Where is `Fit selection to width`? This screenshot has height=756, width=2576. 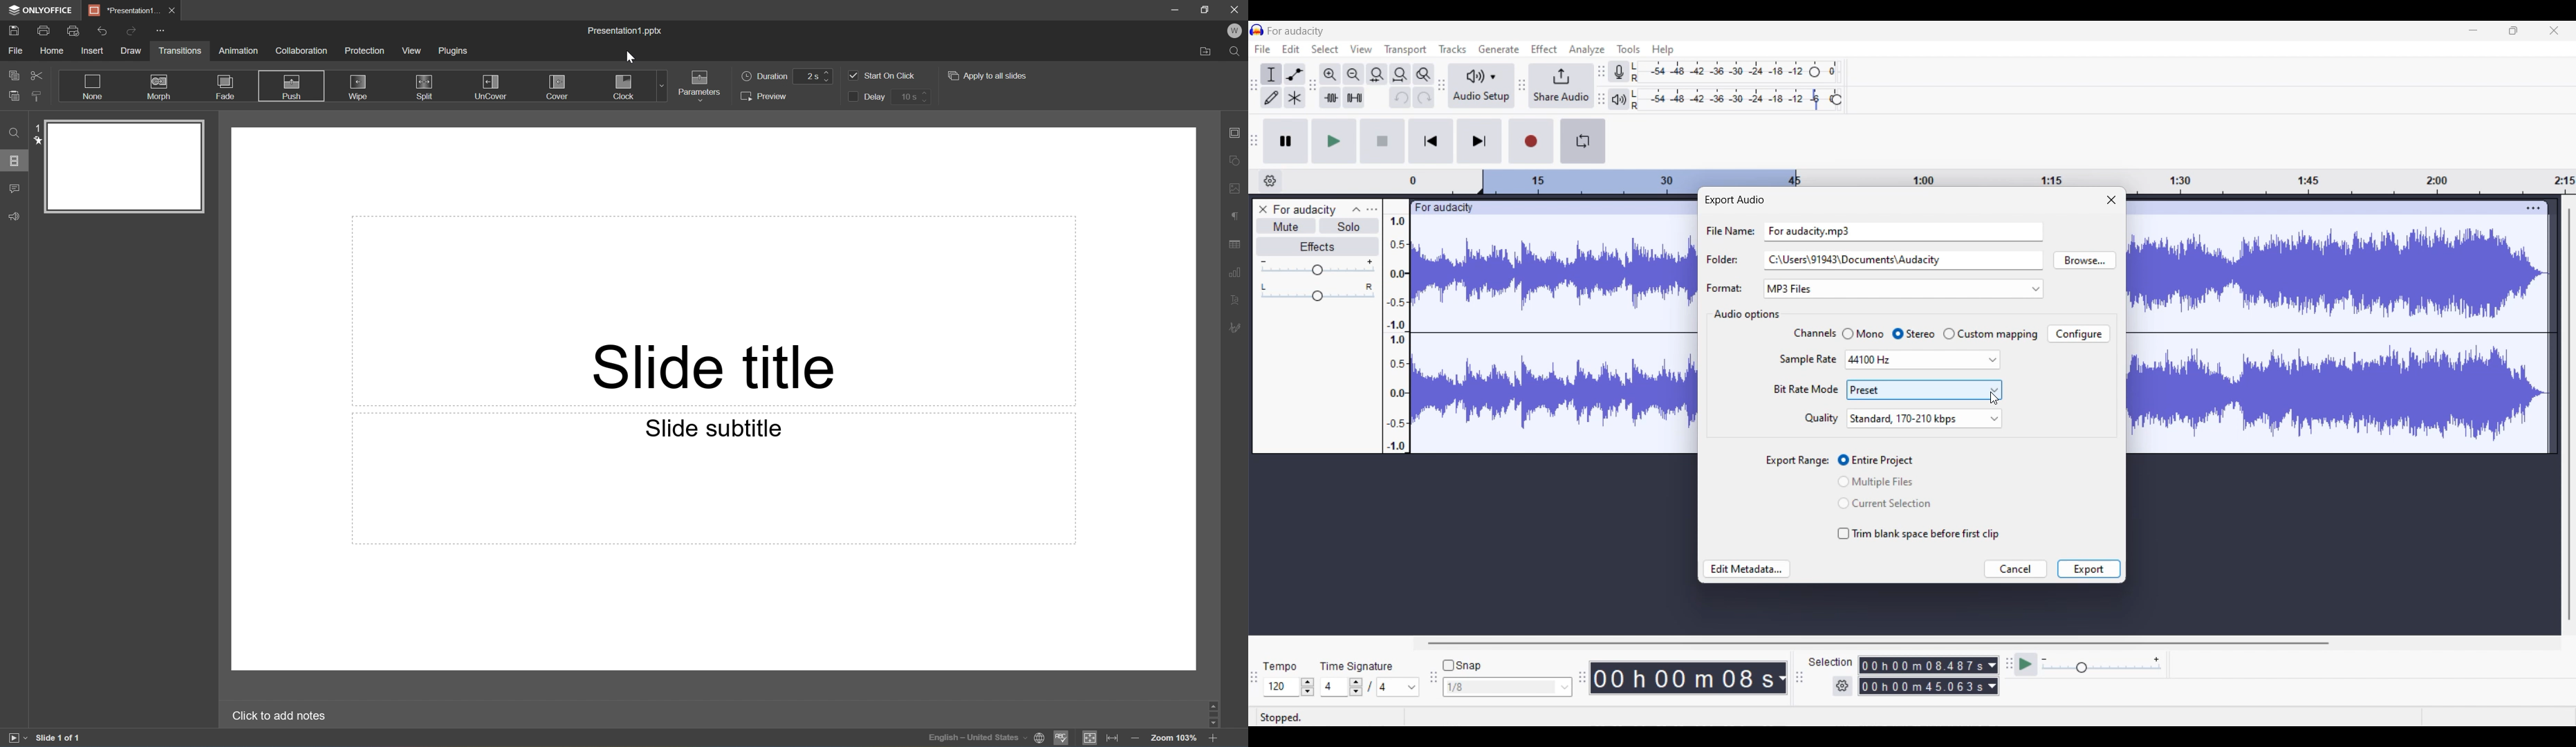
Fit selection to width is located at coordinates (1376, 75).